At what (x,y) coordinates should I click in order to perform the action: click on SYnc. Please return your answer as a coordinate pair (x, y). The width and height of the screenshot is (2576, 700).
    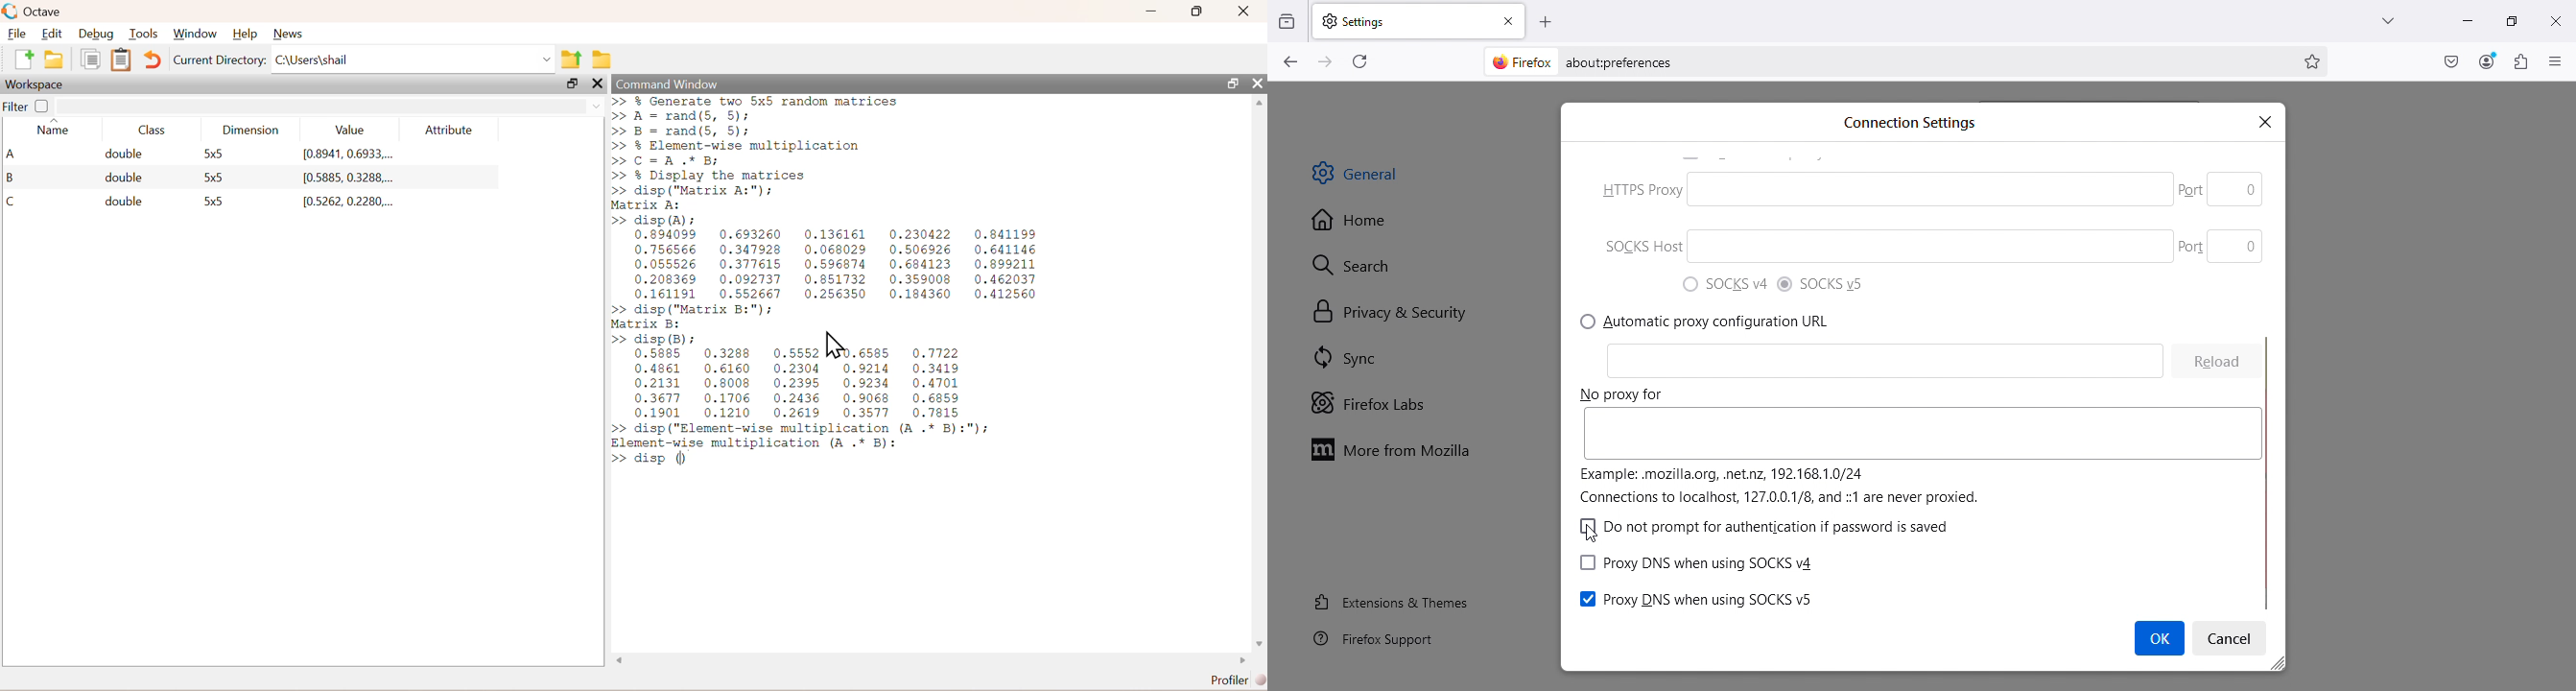
    Looking at the image, I should click on (1353, 361).